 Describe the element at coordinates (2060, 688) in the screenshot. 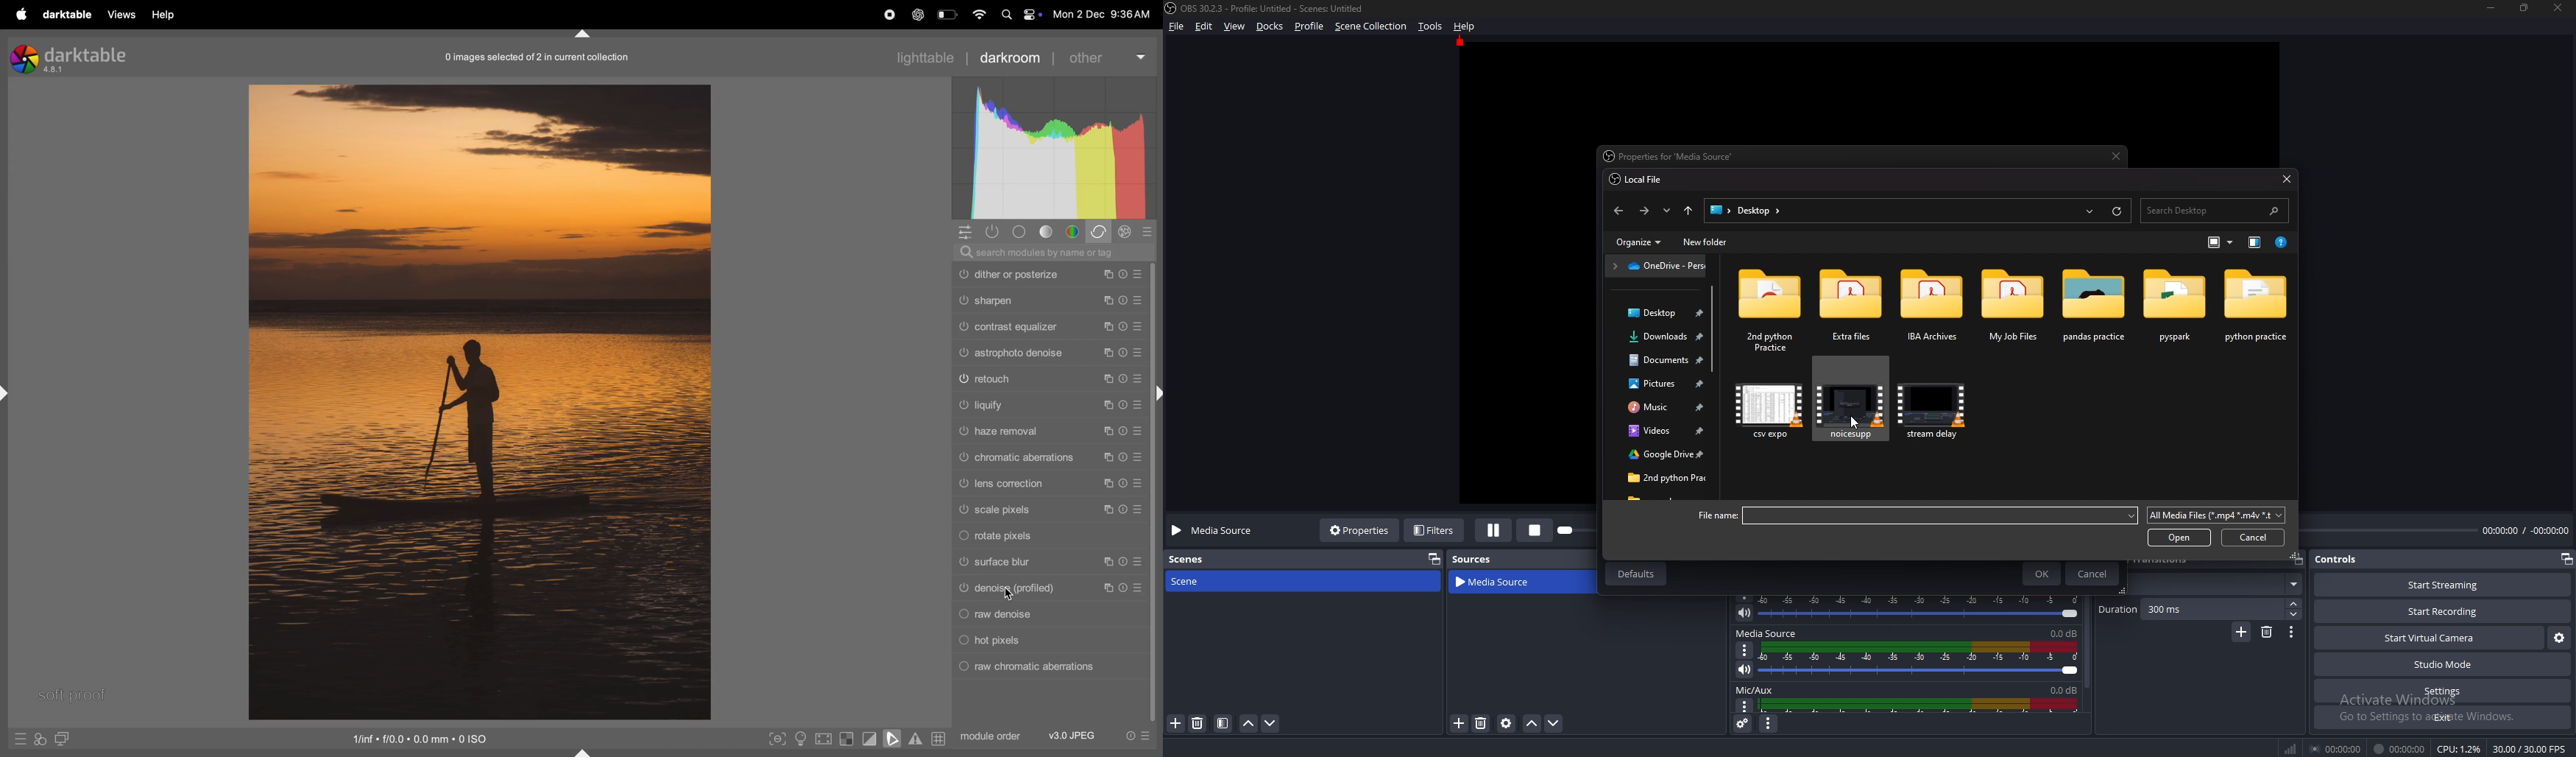

I see `0.0db` at that location.